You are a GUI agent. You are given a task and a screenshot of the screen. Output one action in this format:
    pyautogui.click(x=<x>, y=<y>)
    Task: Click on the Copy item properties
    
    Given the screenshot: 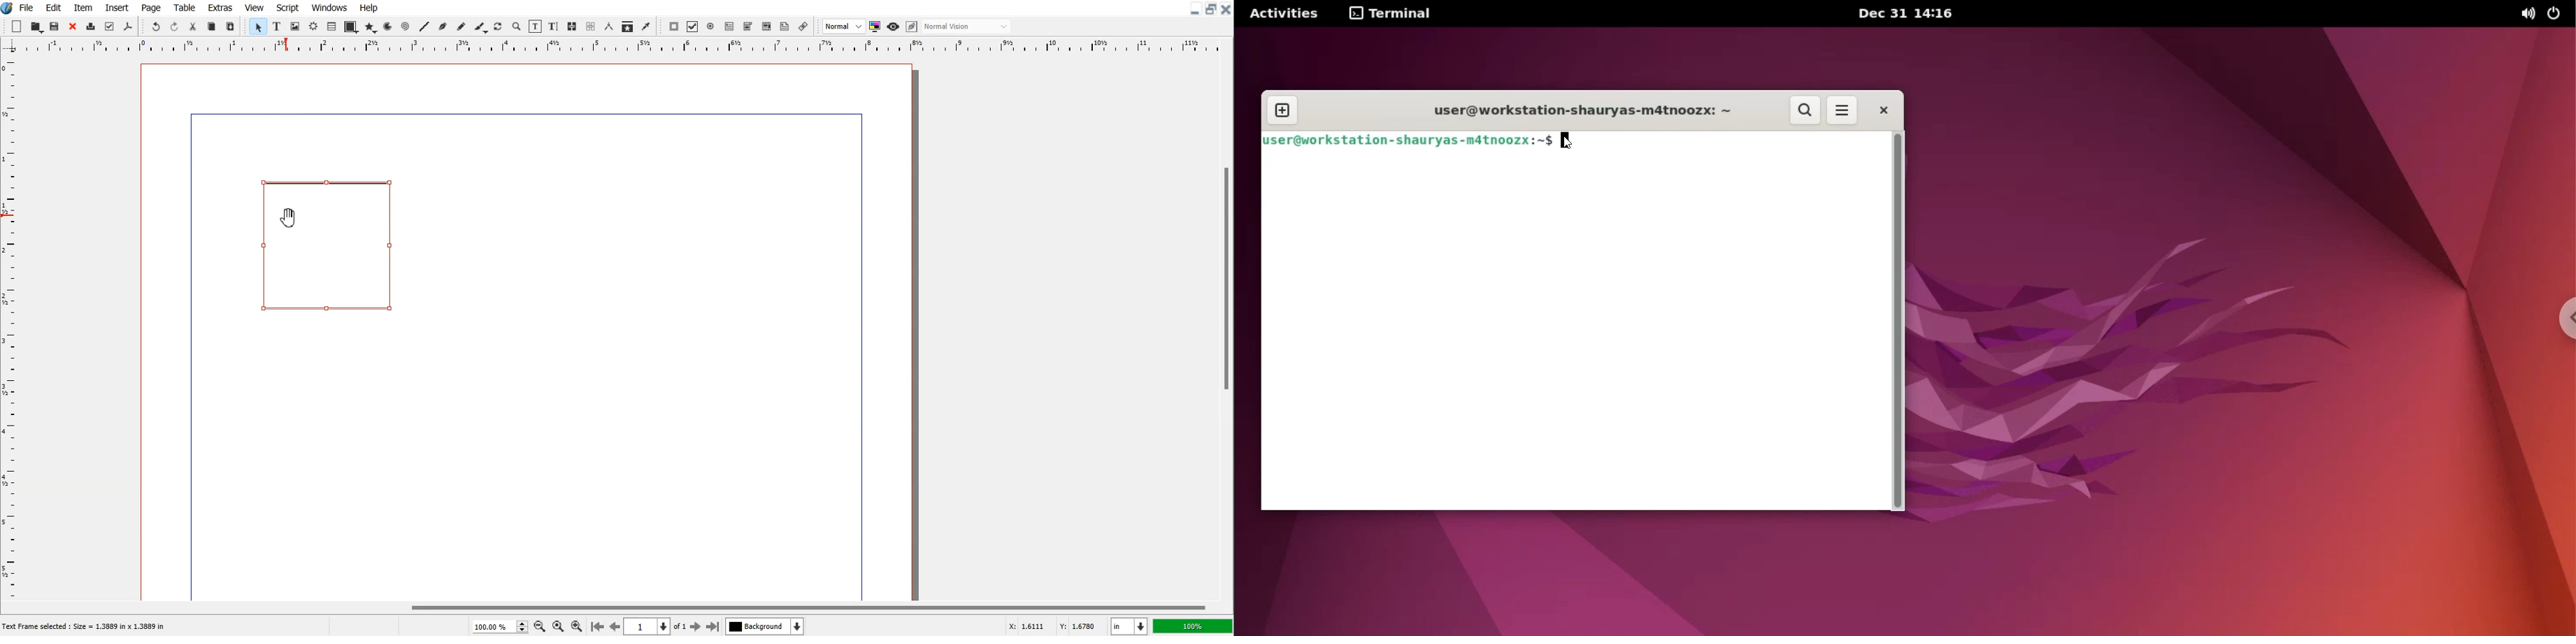 What is the action you would take?
    pyautogui.click(x=628, y=27)
    